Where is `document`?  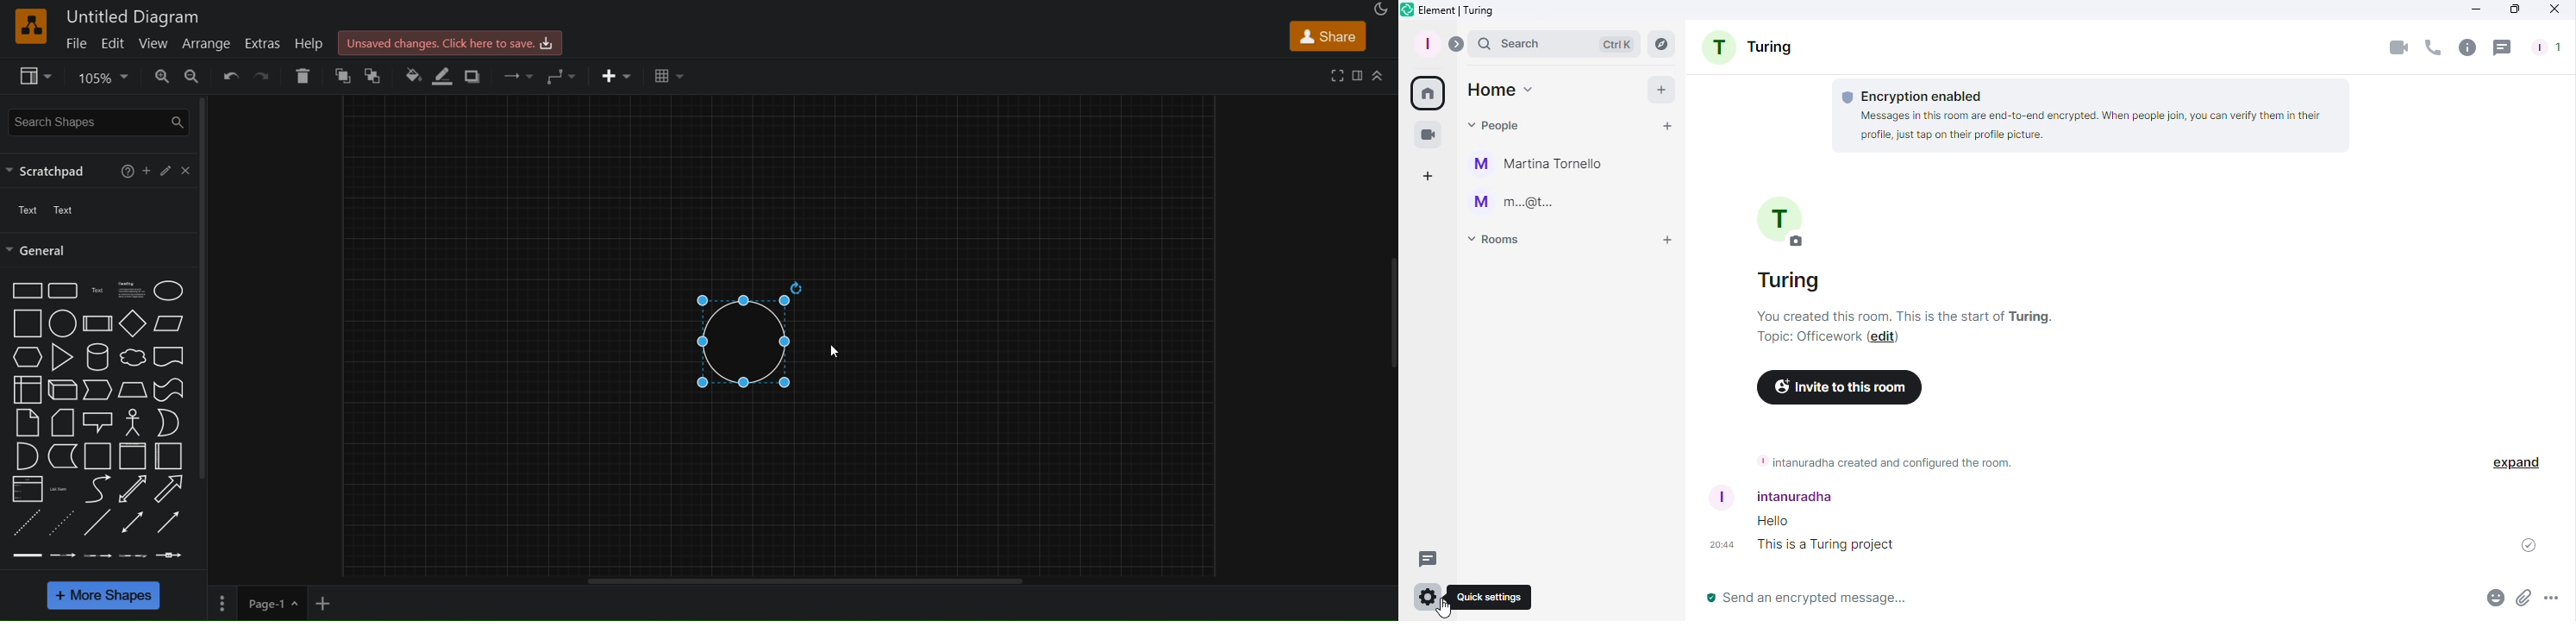
document is located at coordinates (172, 356).